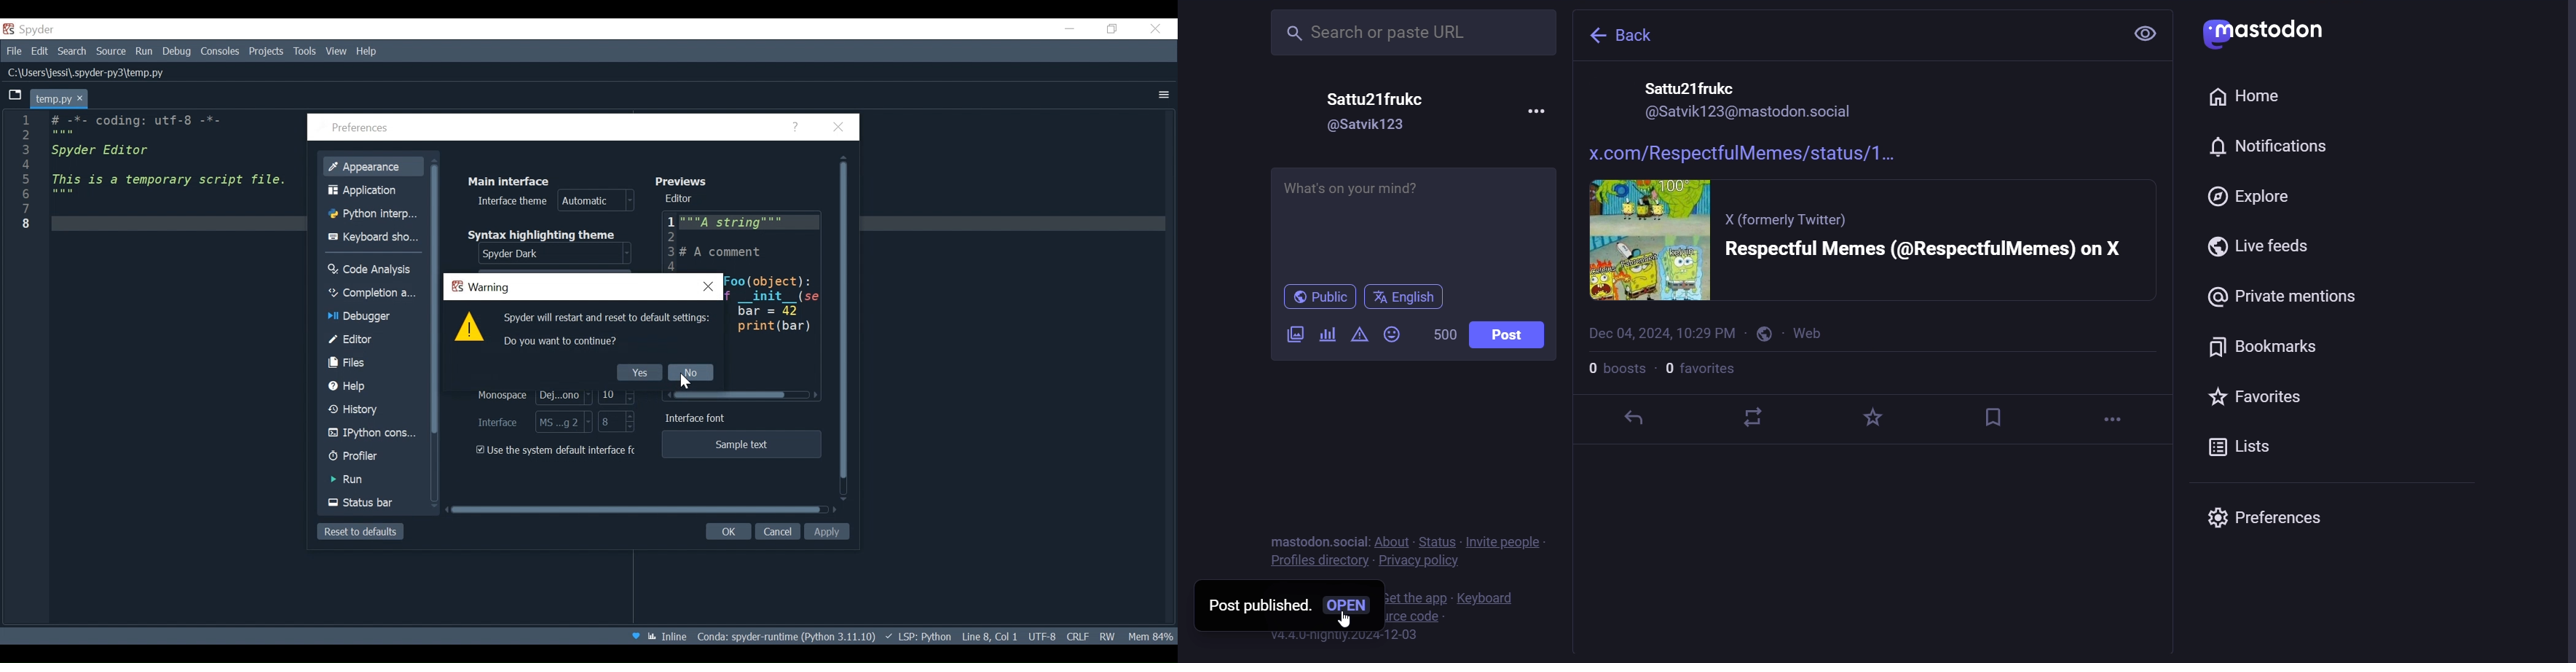  I want to click on Apply, so click(829, 532).